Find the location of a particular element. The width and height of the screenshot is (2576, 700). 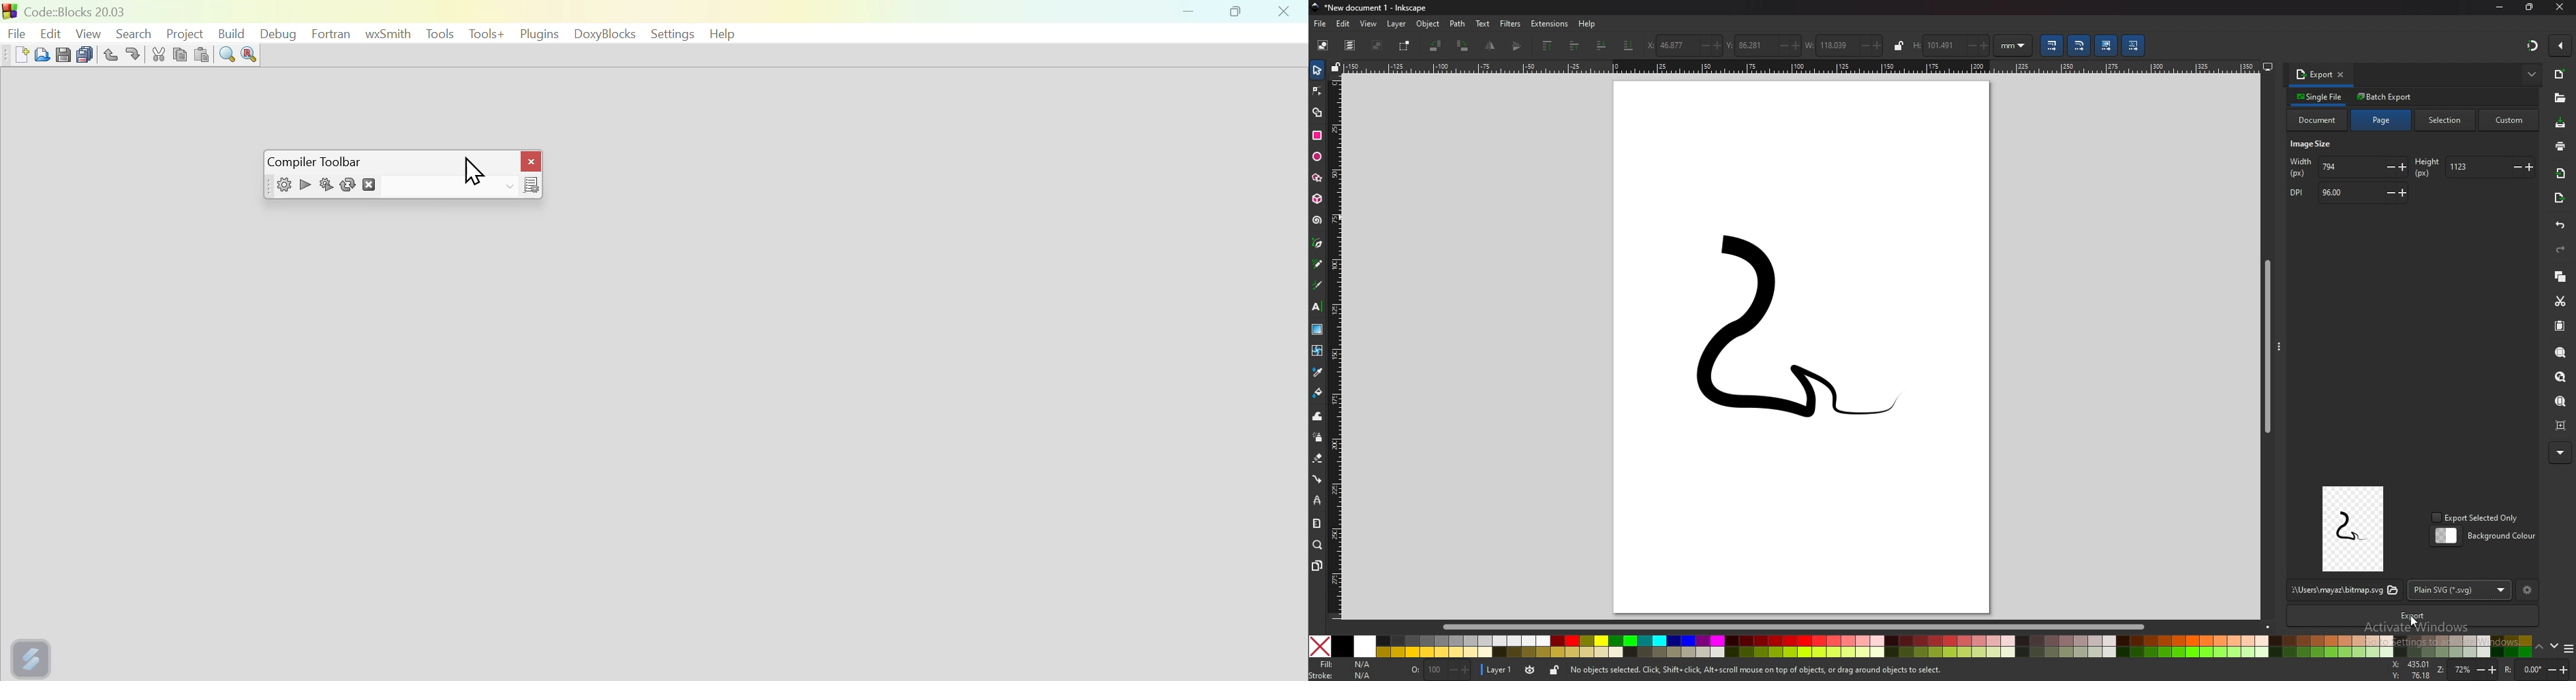

toggle visibility is located at coordinates (1530, 670).